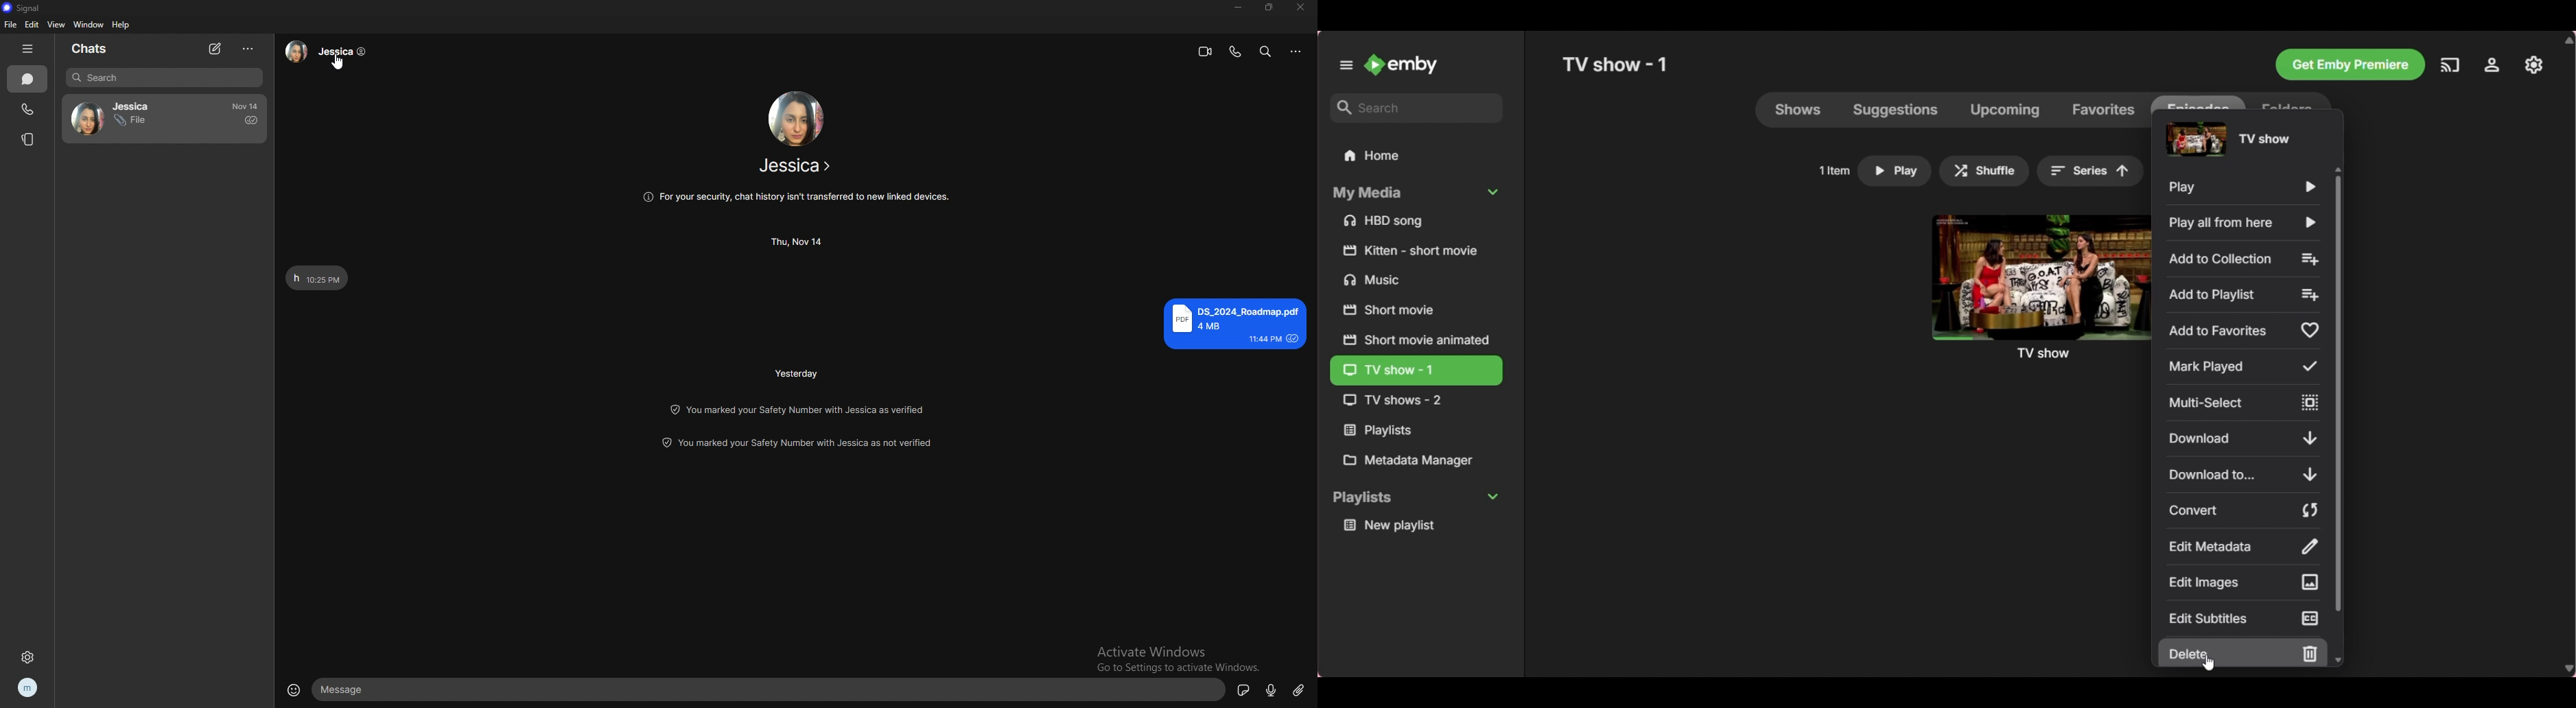 This screenshot has height=728, width=2576. Describe the element at coordinates (245, 106) in the screenshot. I see `time` at that location.